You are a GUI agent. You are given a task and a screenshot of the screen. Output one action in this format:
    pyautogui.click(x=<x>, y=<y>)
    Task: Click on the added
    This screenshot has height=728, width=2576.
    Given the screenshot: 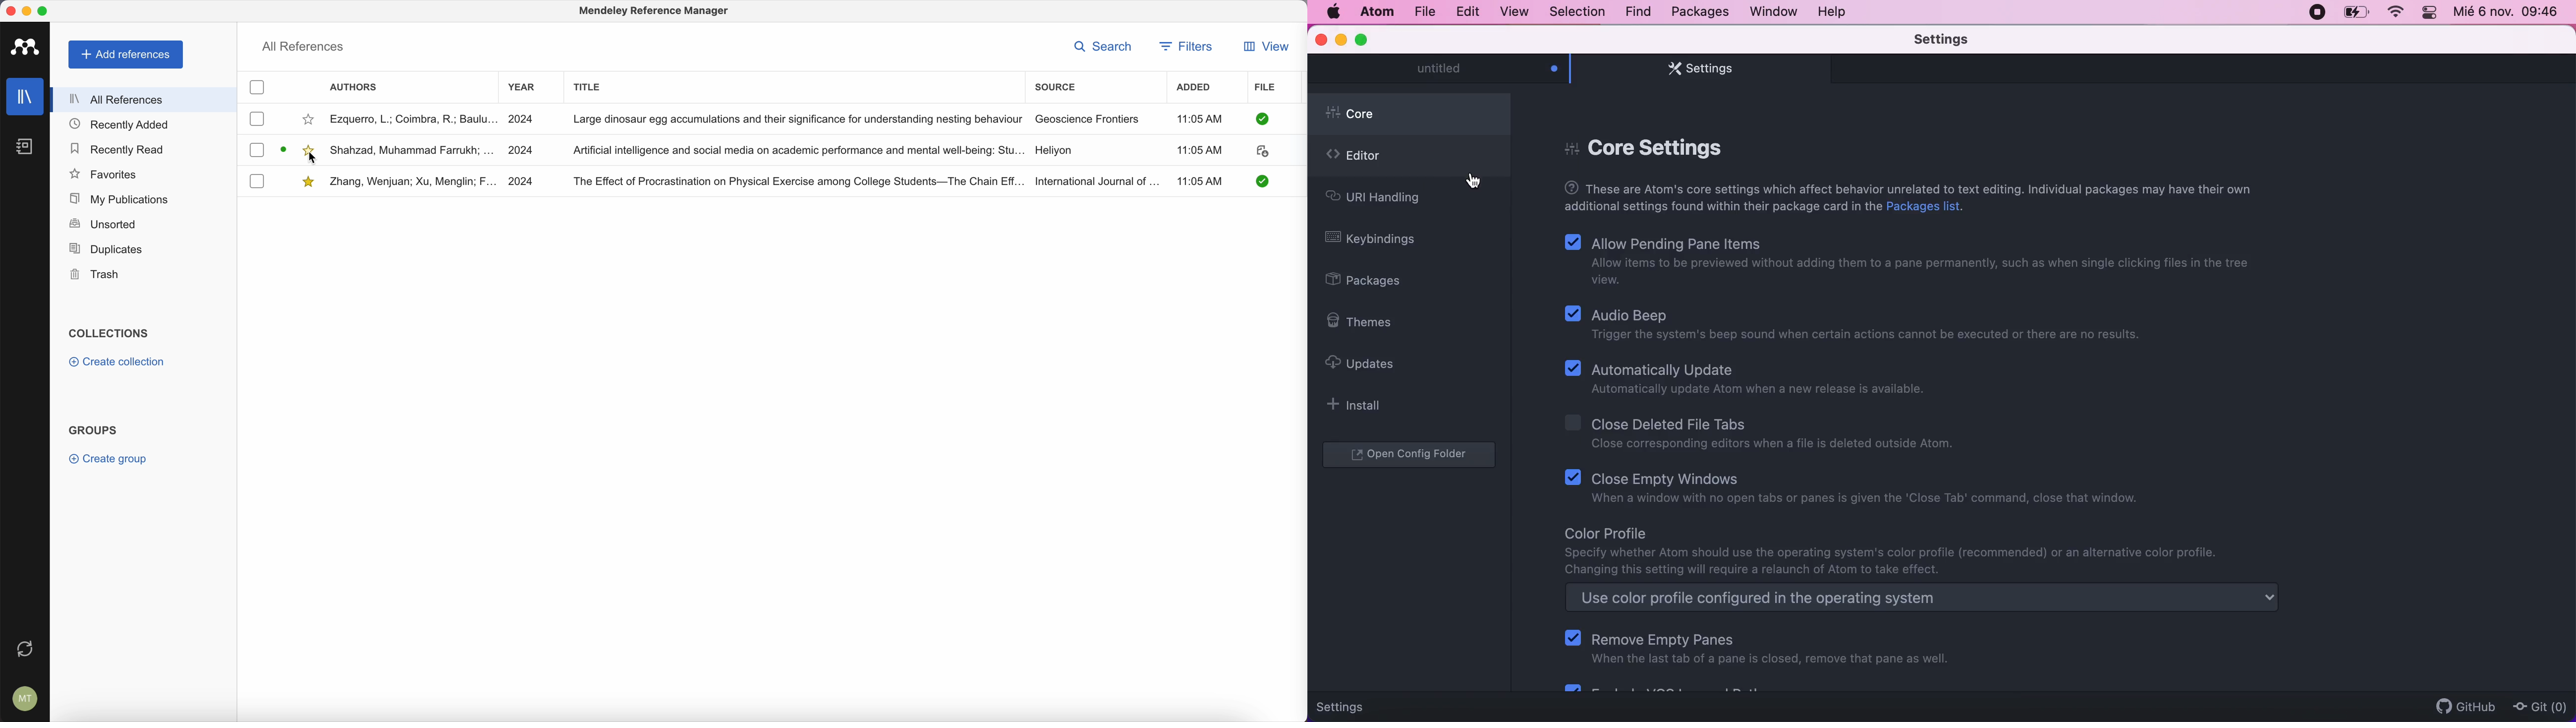 What is the action you would take?
    pyautogui.click(x=1198, y=89)
    